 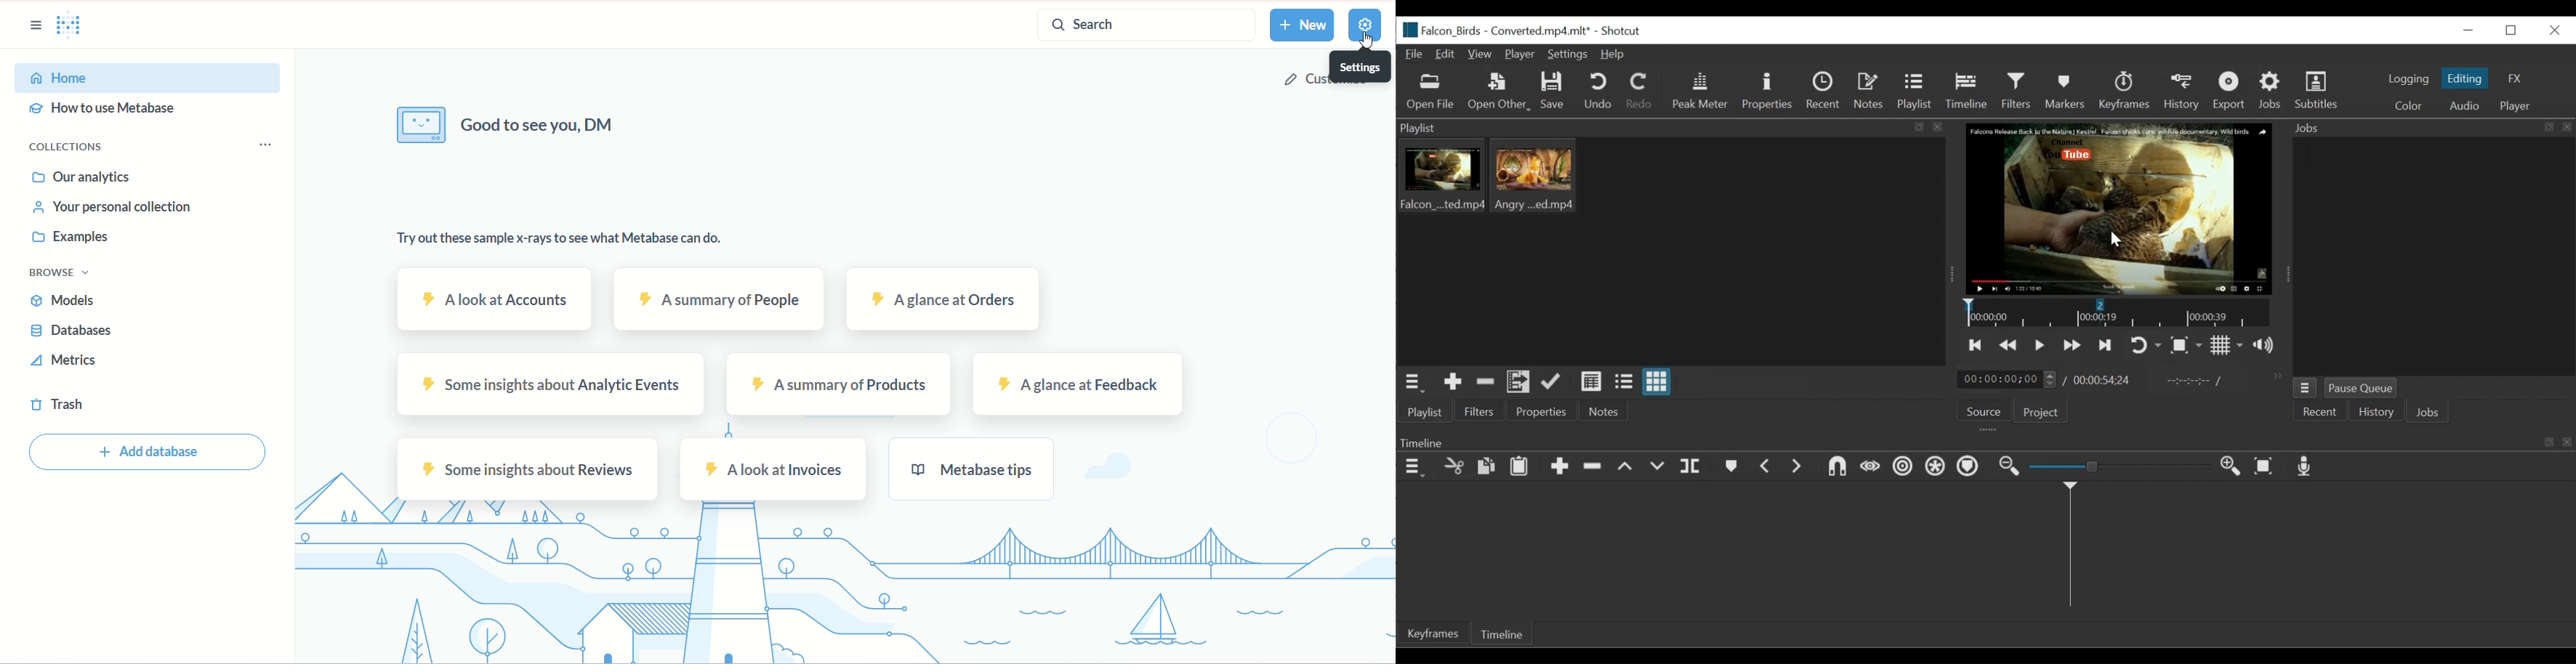 What do you see at coordinates (1902, 468) in the screenshot?
I see `Ripple` at bounding box center [1902, 468].